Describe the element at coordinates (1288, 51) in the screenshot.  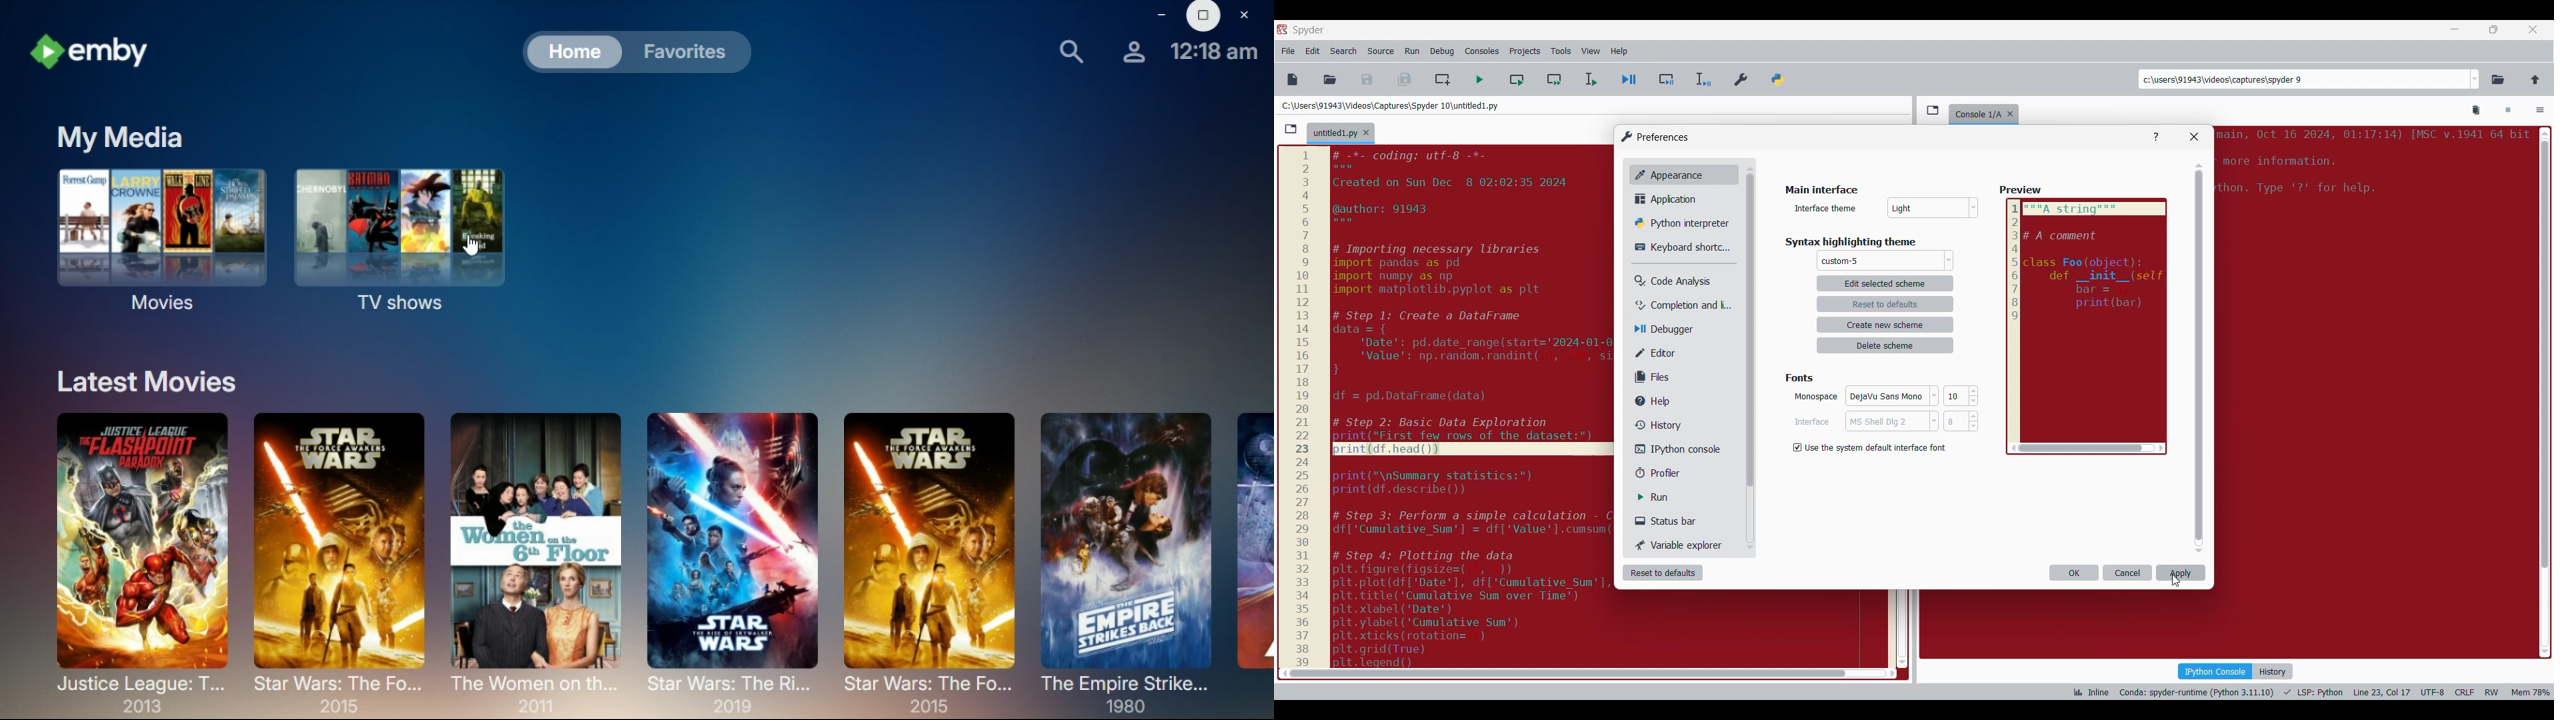
I see `File menu ` at that location.